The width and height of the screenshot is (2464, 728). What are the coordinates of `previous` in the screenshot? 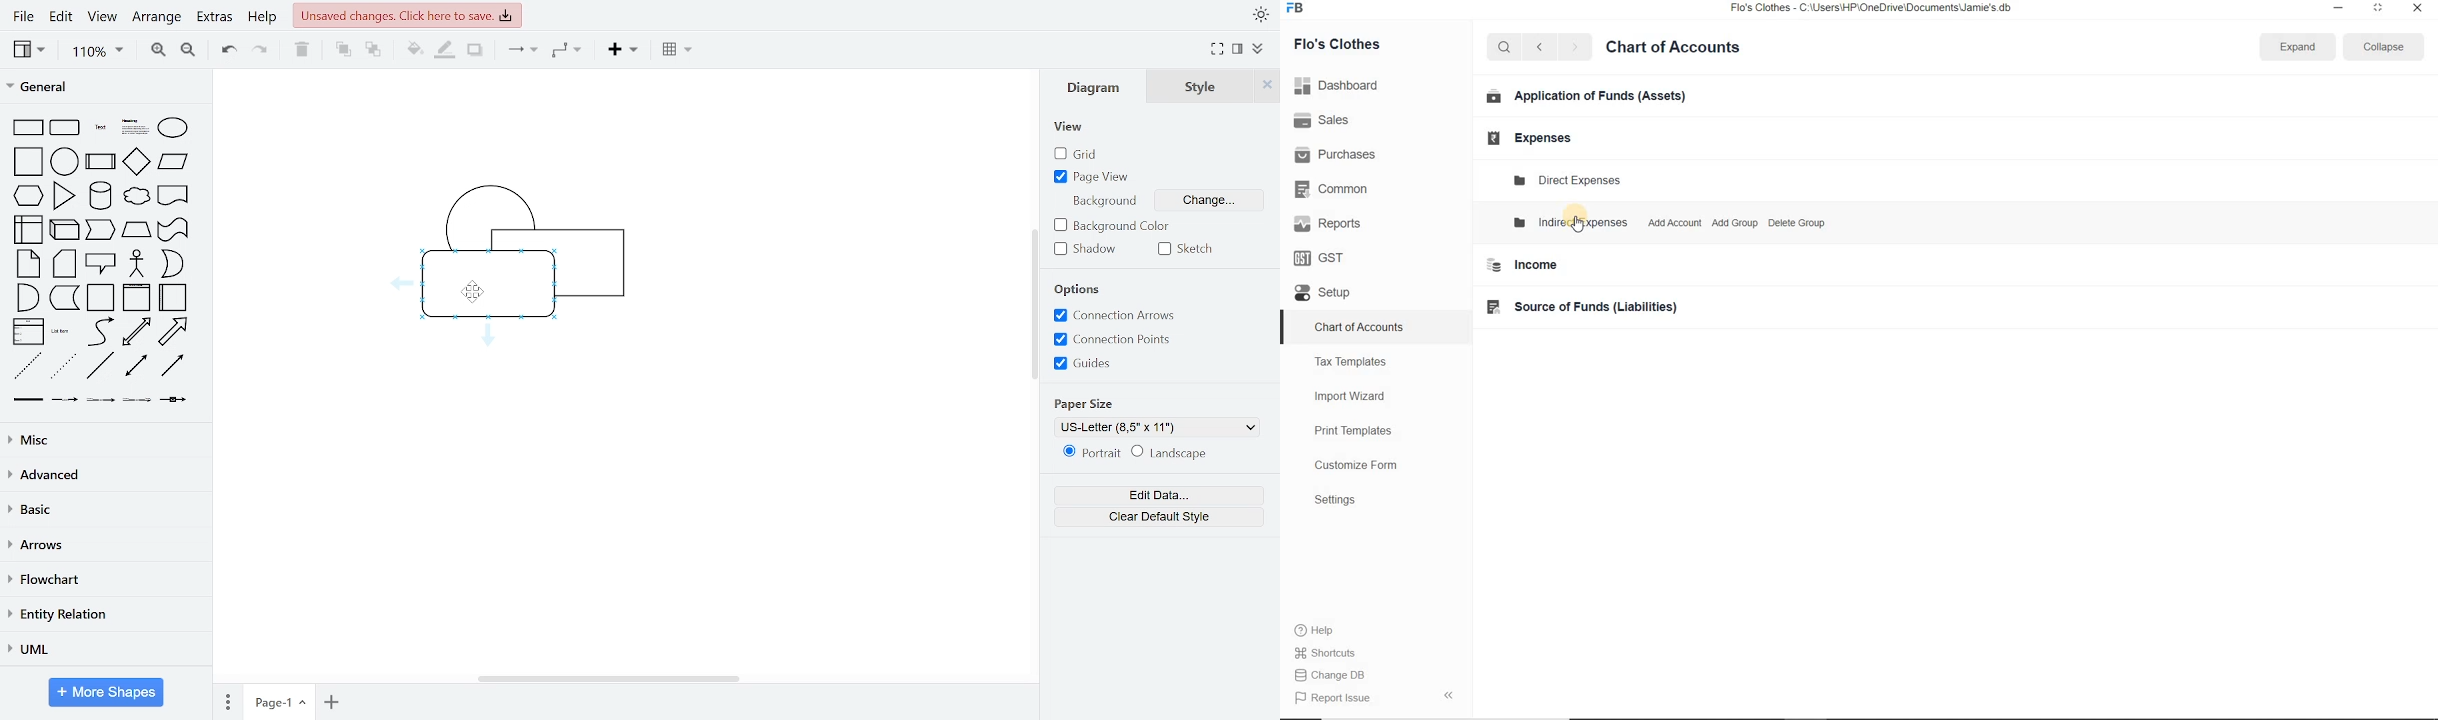 It's located at (1539, 48).